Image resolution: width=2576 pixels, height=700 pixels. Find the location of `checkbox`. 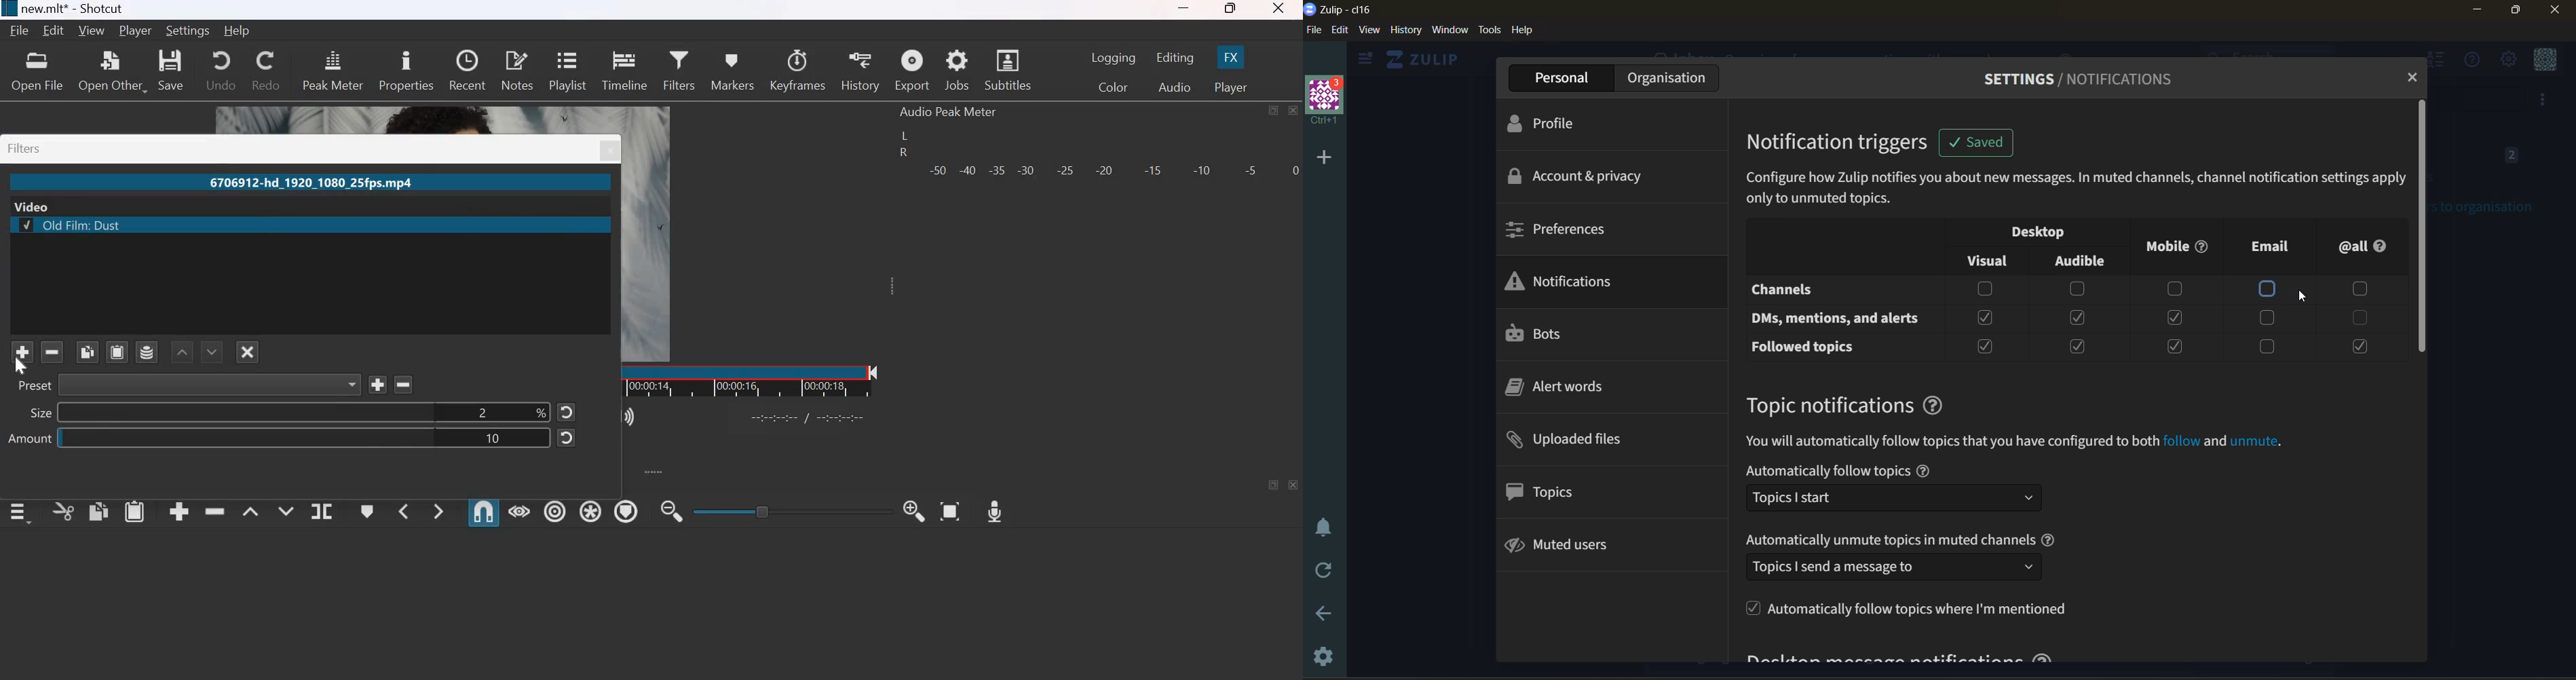

checkbox is located at coordinates (2355, 288).